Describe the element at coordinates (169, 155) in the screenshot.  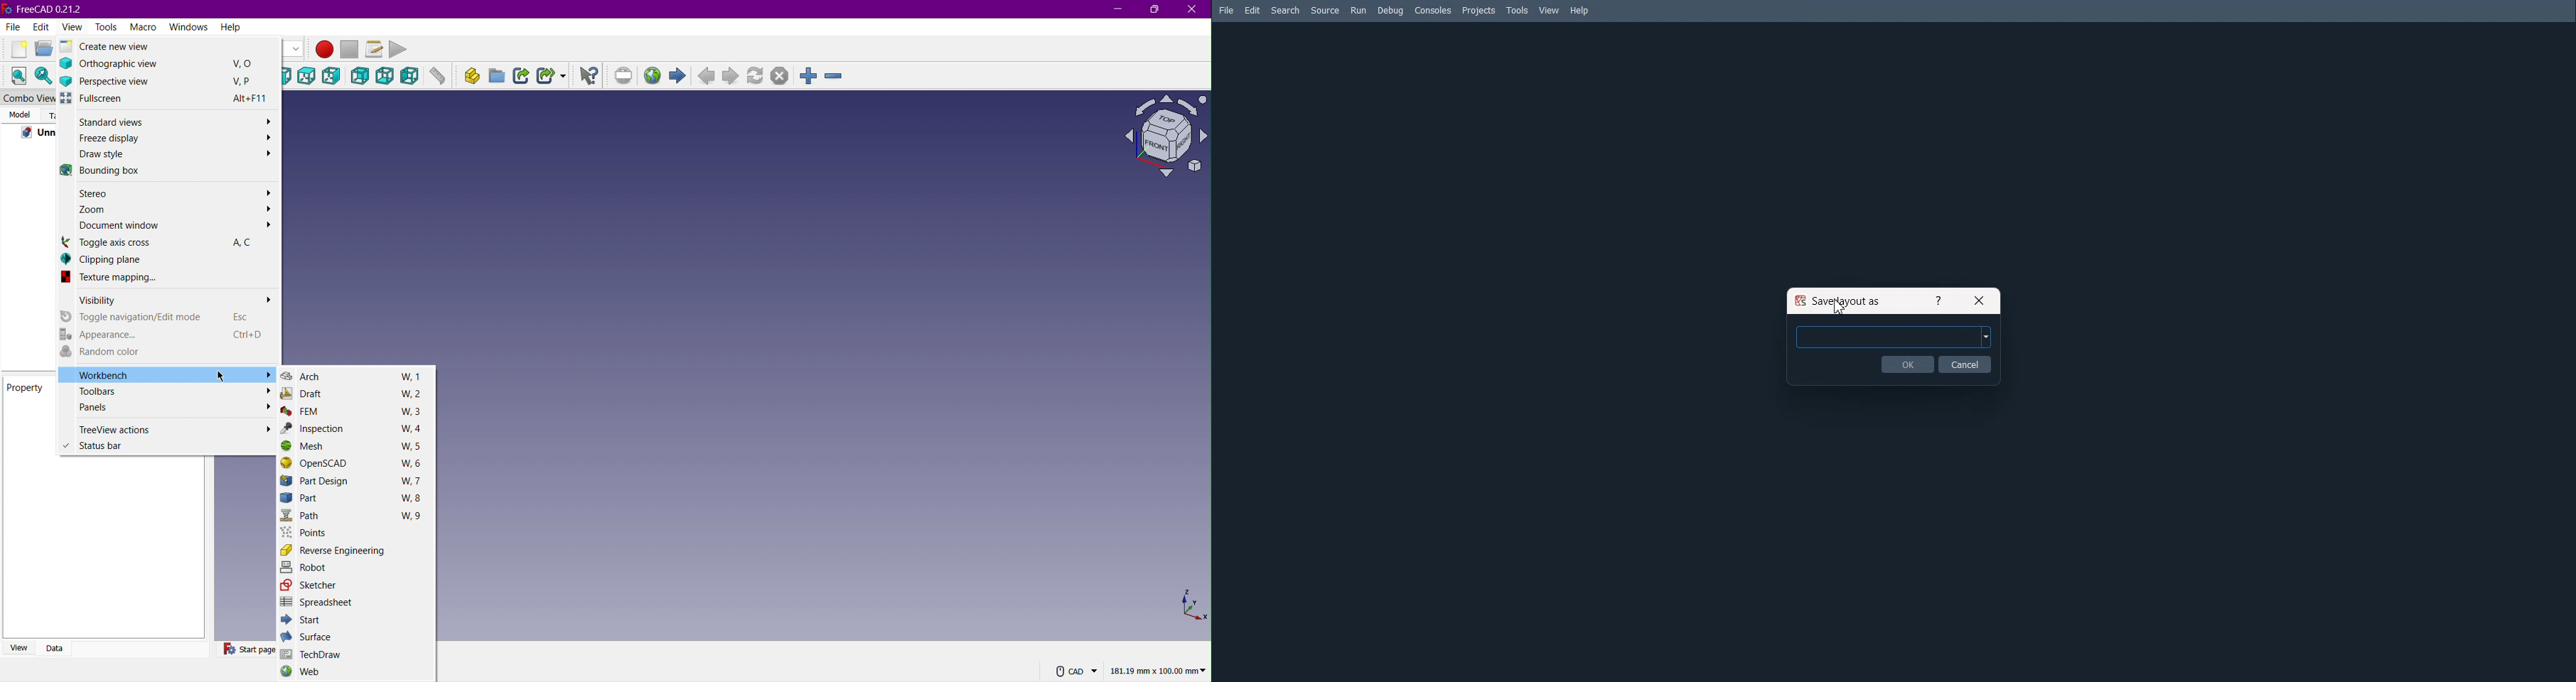
I see `Draw style` at that location.